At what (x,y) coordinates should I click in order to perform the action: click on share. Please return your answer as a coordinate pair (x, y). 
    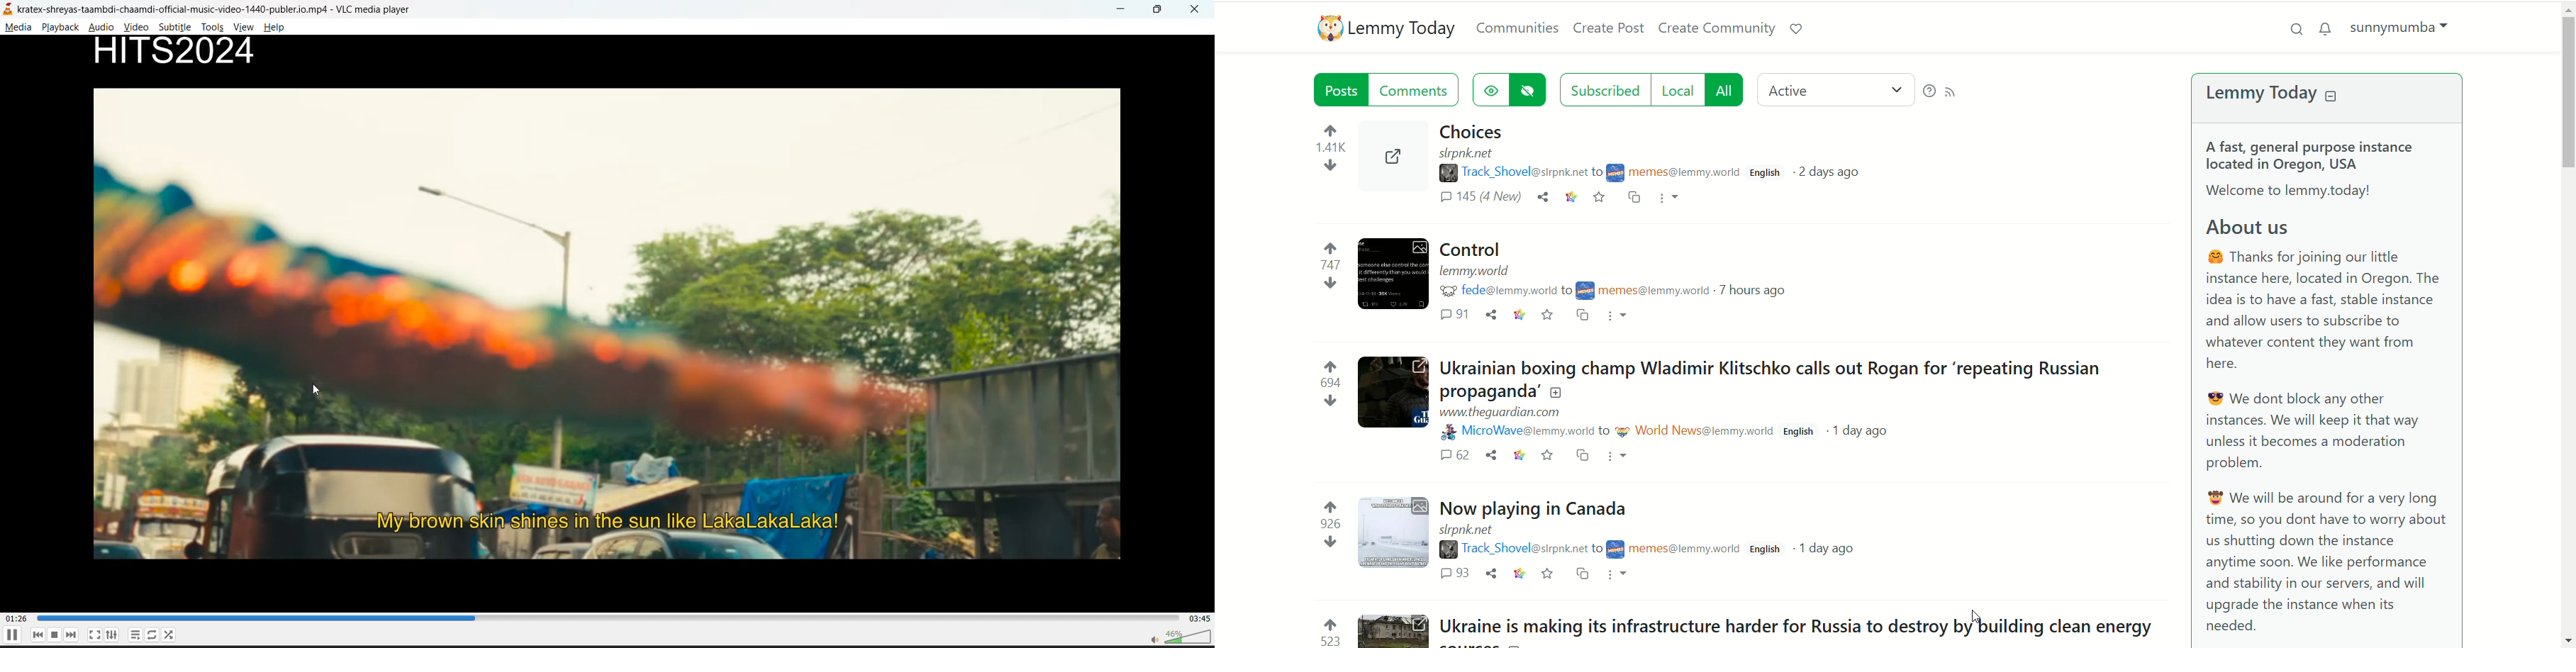
    Looking at the image, I should click on (1490, 573).